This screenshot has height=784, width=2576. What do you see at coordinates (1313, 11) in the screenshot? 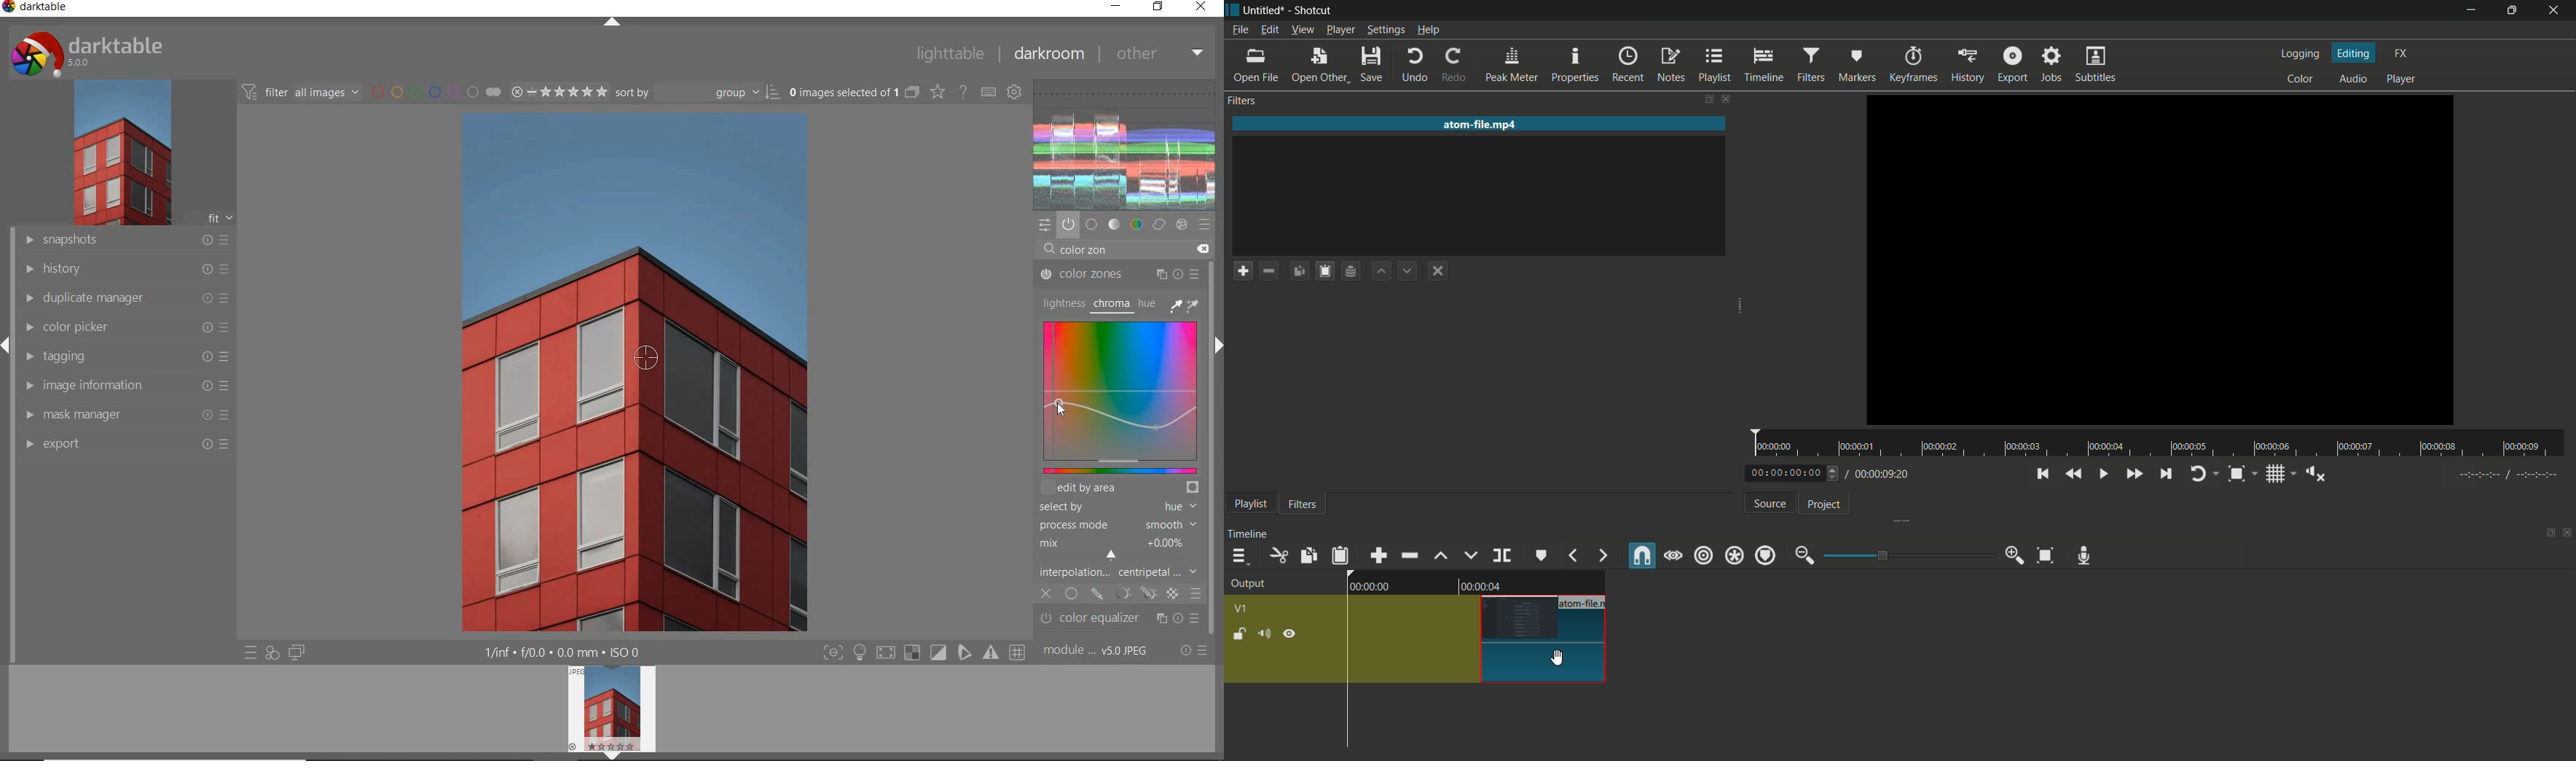
I see `app name` at bounding box center [1313, 11].